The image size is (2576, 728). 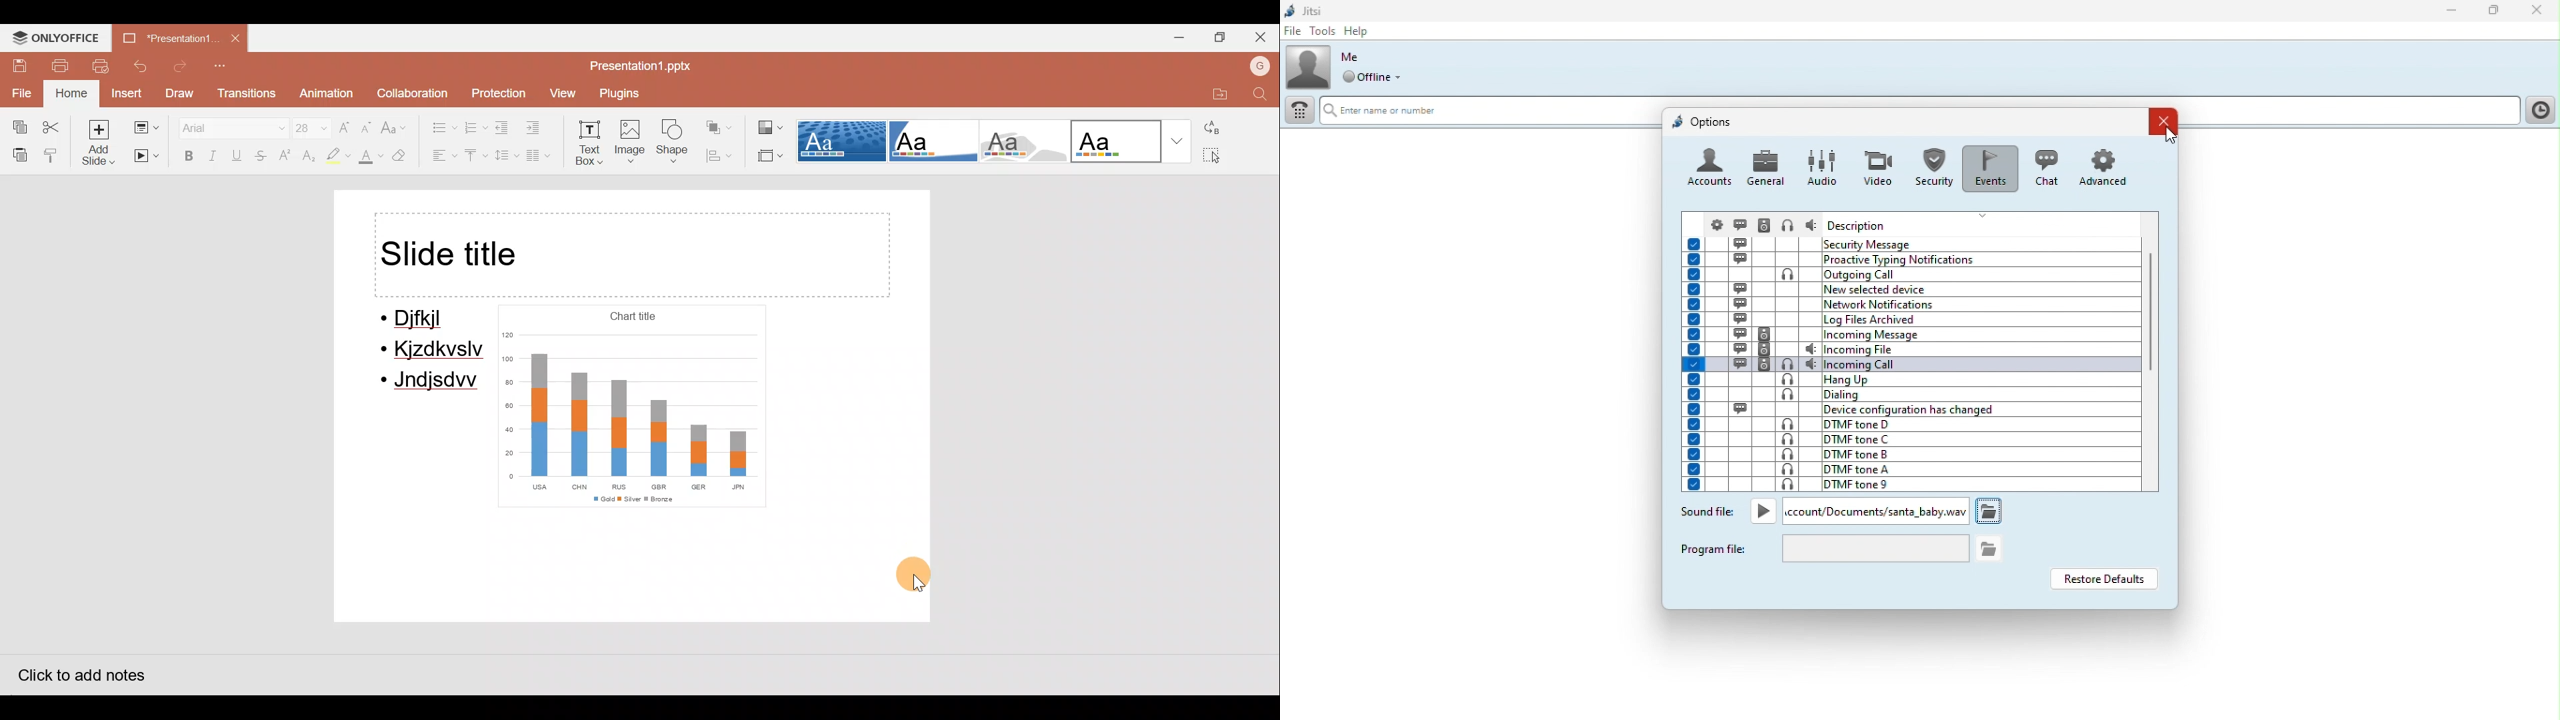 I want to click on Select slide size, so click(x=769, y=157).